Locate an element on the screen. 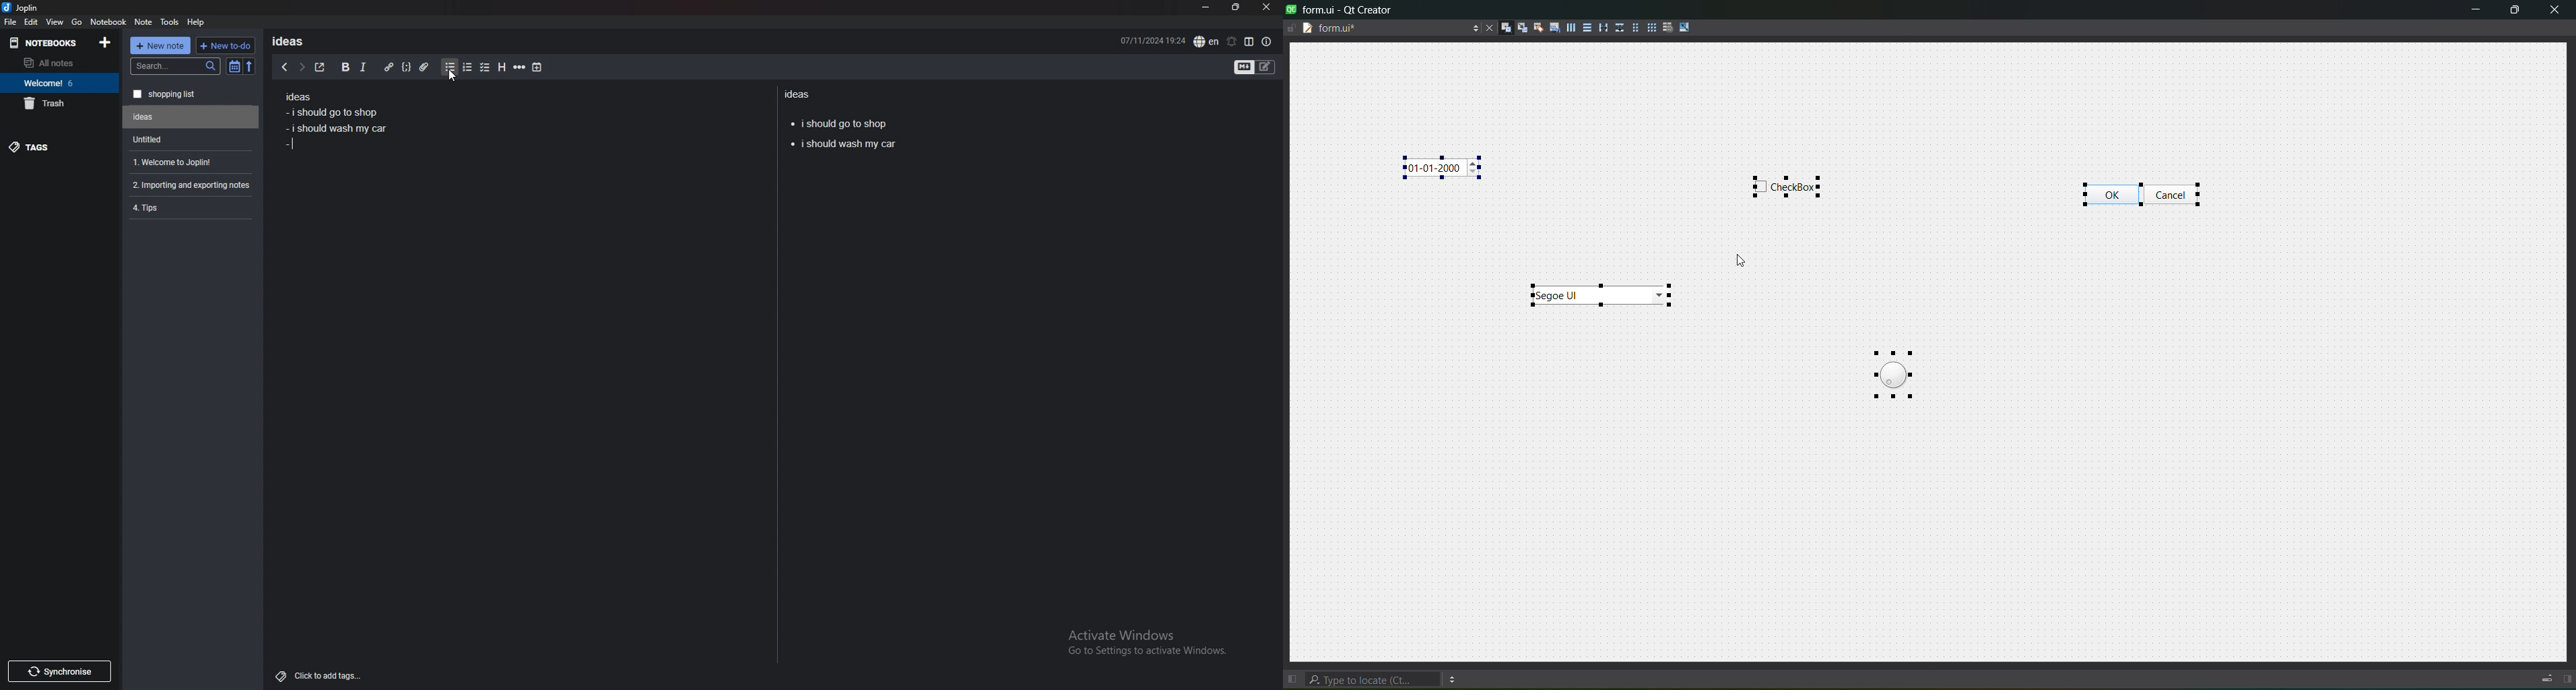 This screenshot has width=2576, height=700. ideas is located at coordinates (293, 41).